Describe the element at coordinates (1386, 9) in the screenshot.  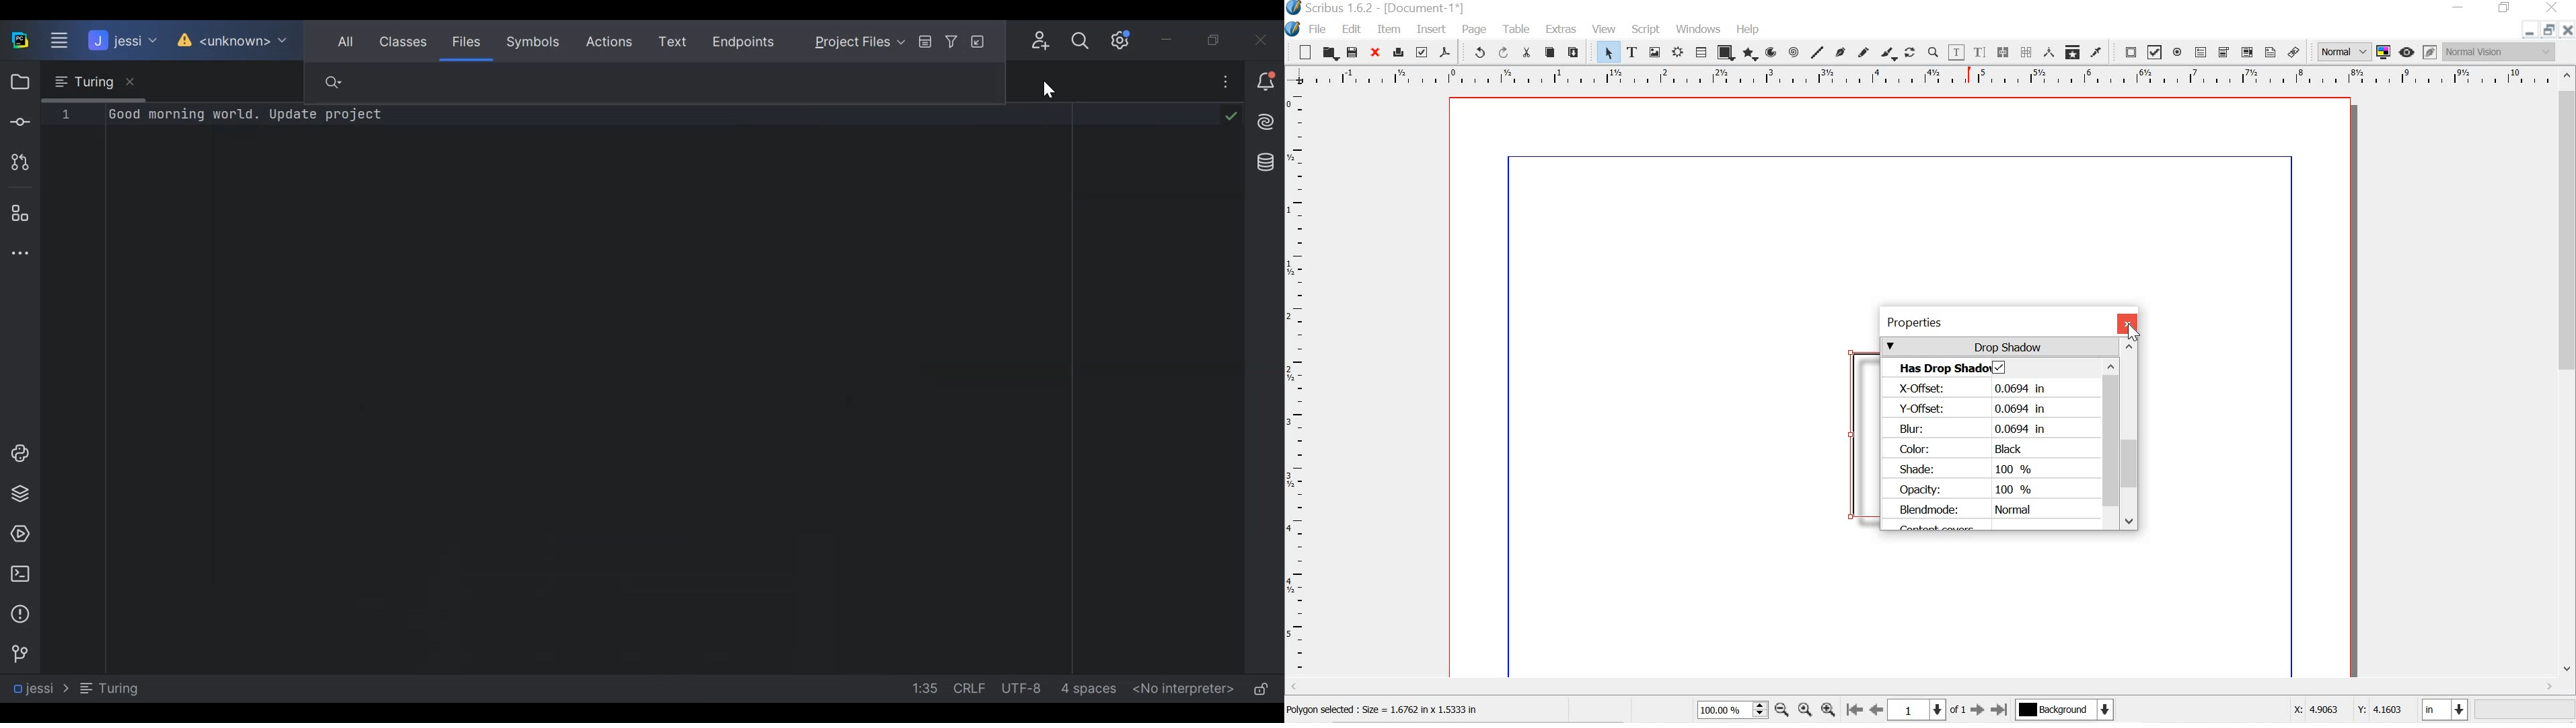
I see `Scribus 1.6.2 - [Document-1*]` at that location.